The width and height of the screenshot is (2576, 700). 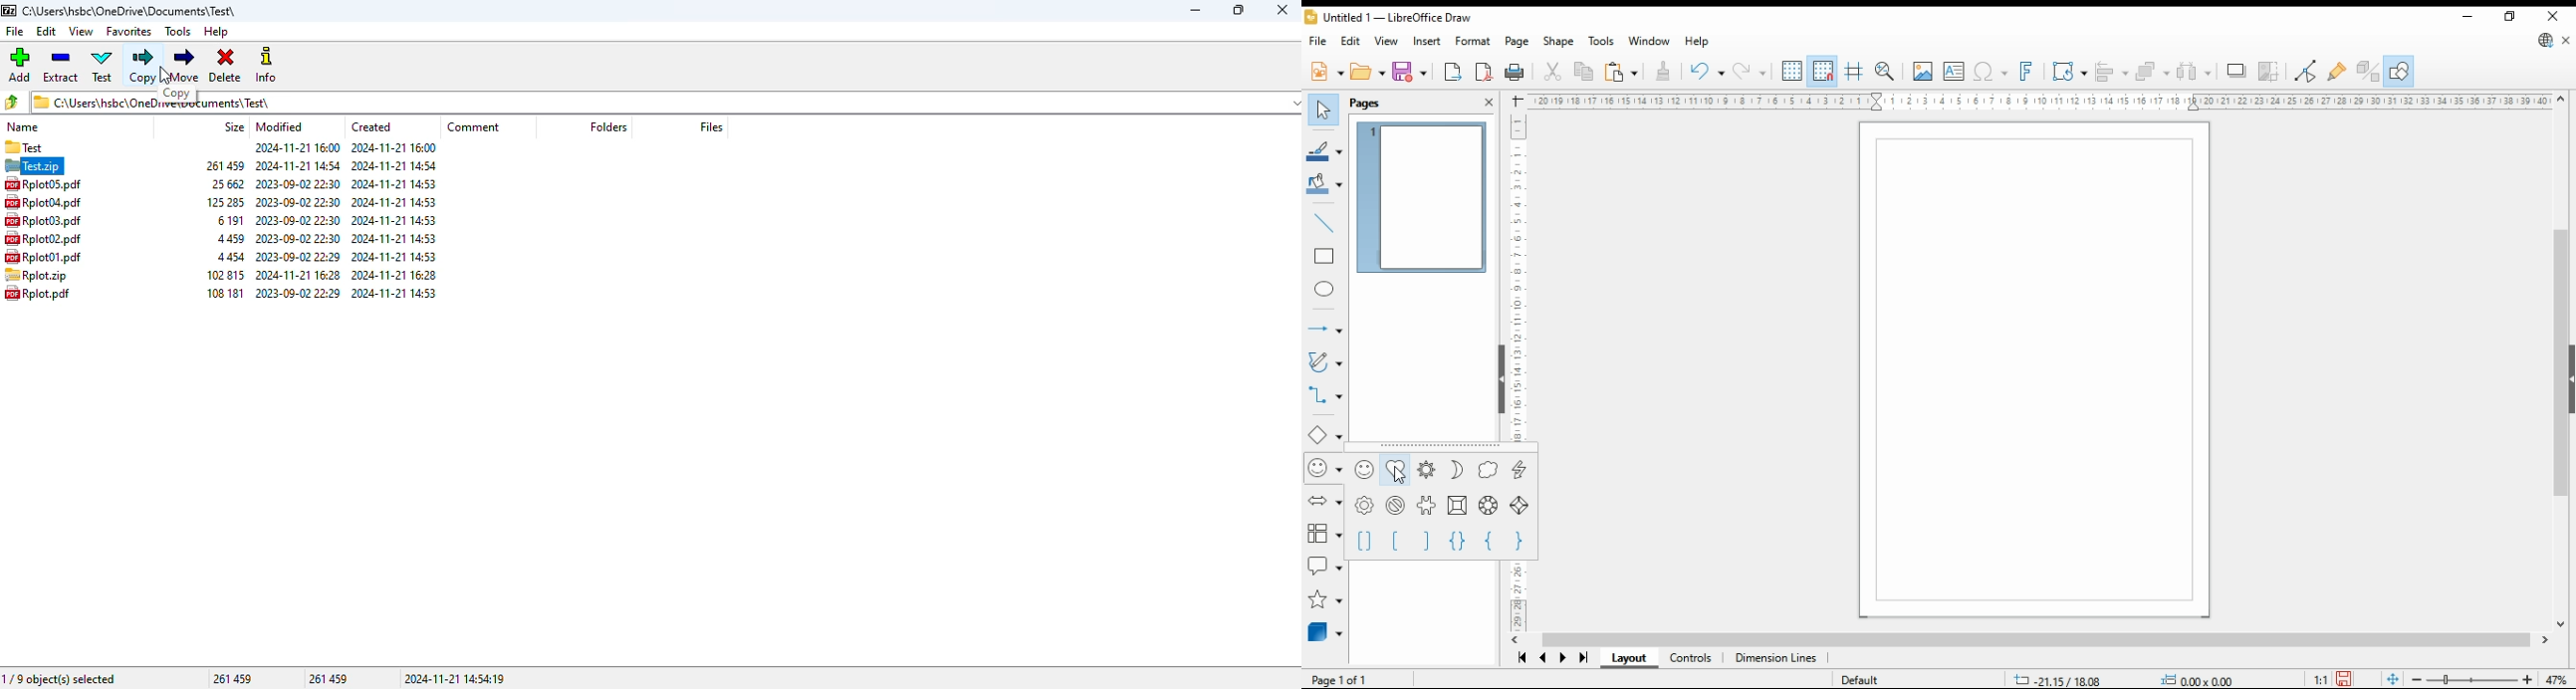 What do you see at coordinates (1705, 70) in the screenshot?
I see `undo` at bounding box center [1705, 70].